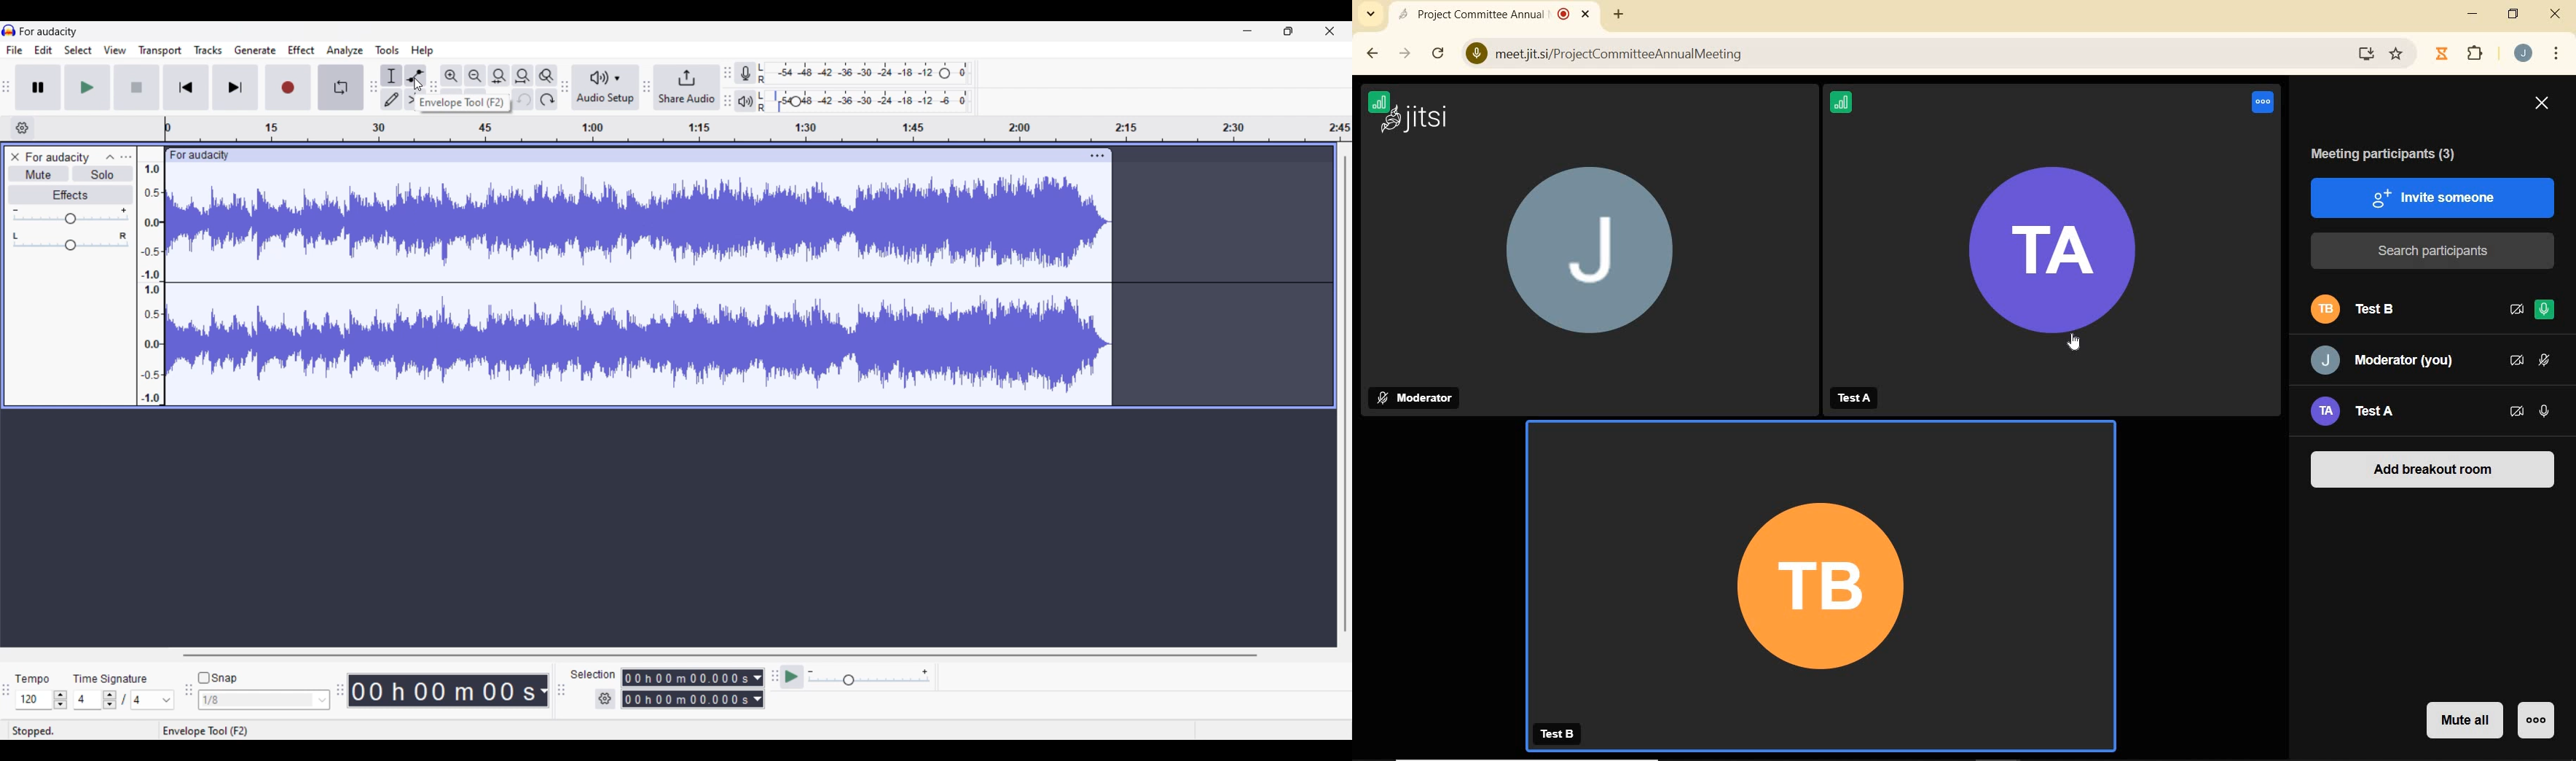  What do you see at coordinates (543, 691) in the screenshot?
I see `Duration measurement options` at bounding box center [543, 691].